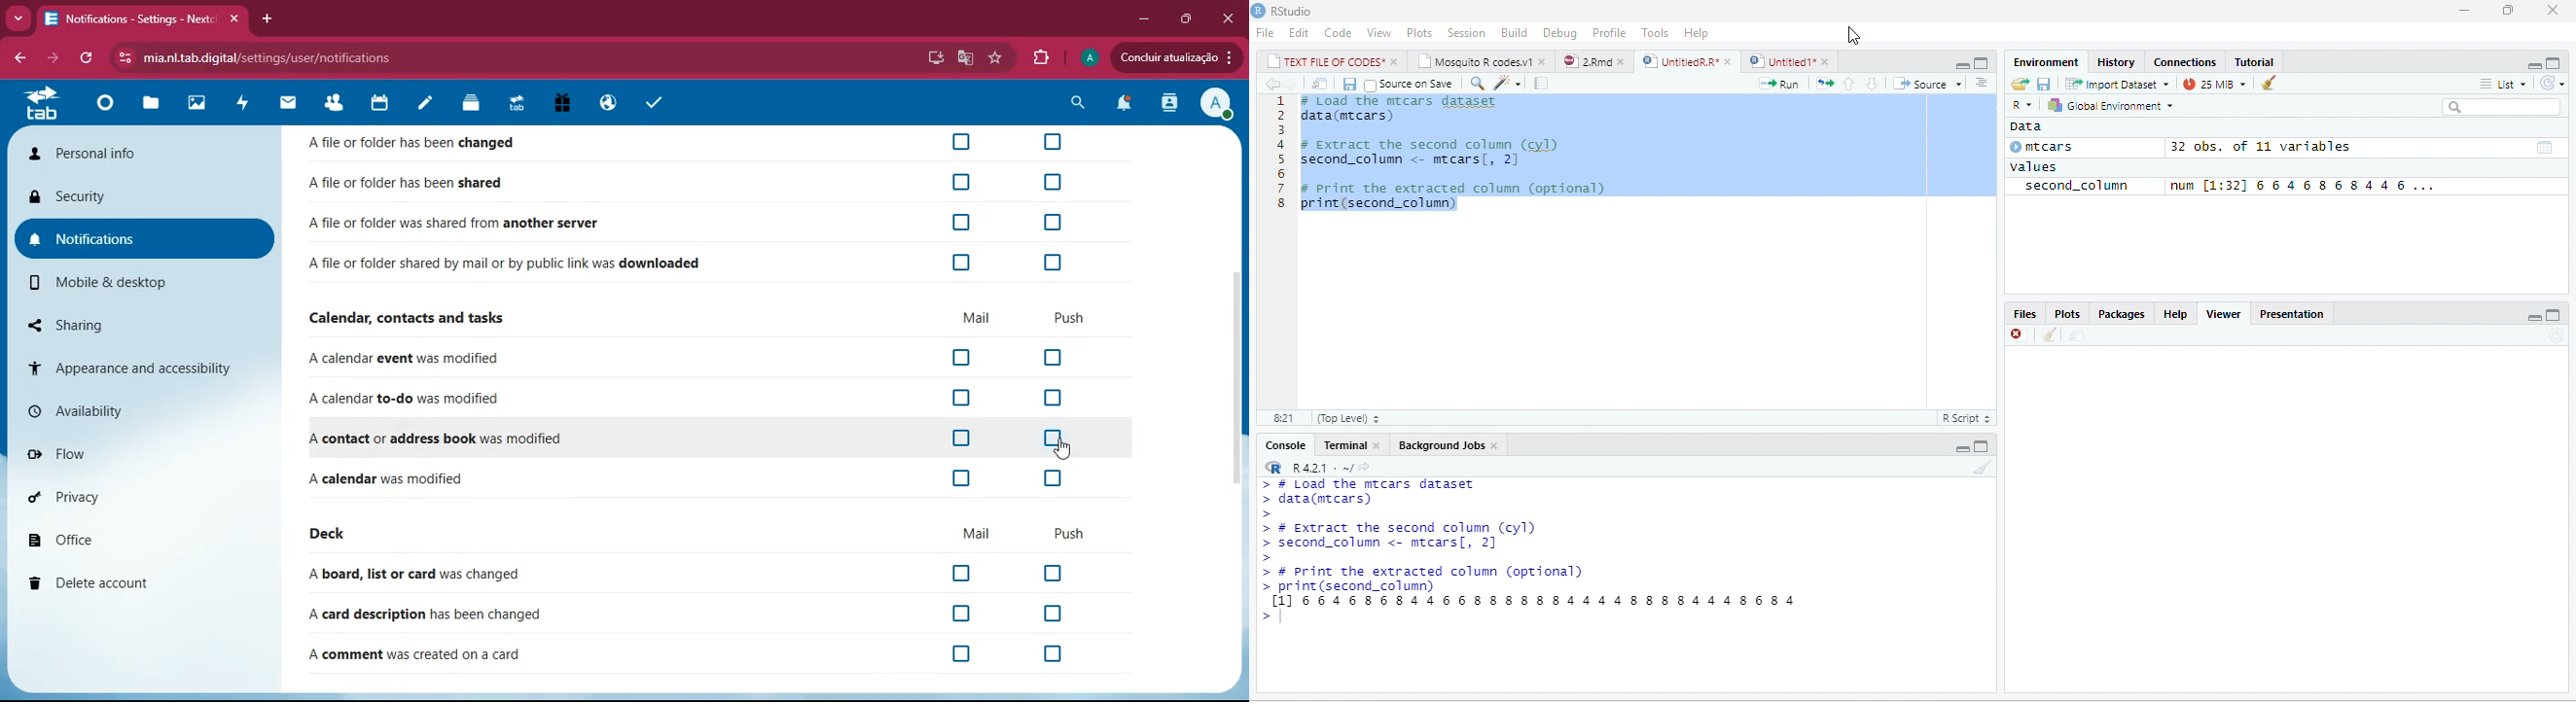 This screenshot has width=2576, height=728. Describe the element at coordinates (1983, 468) in the screenshot. I see `clear` at that location.